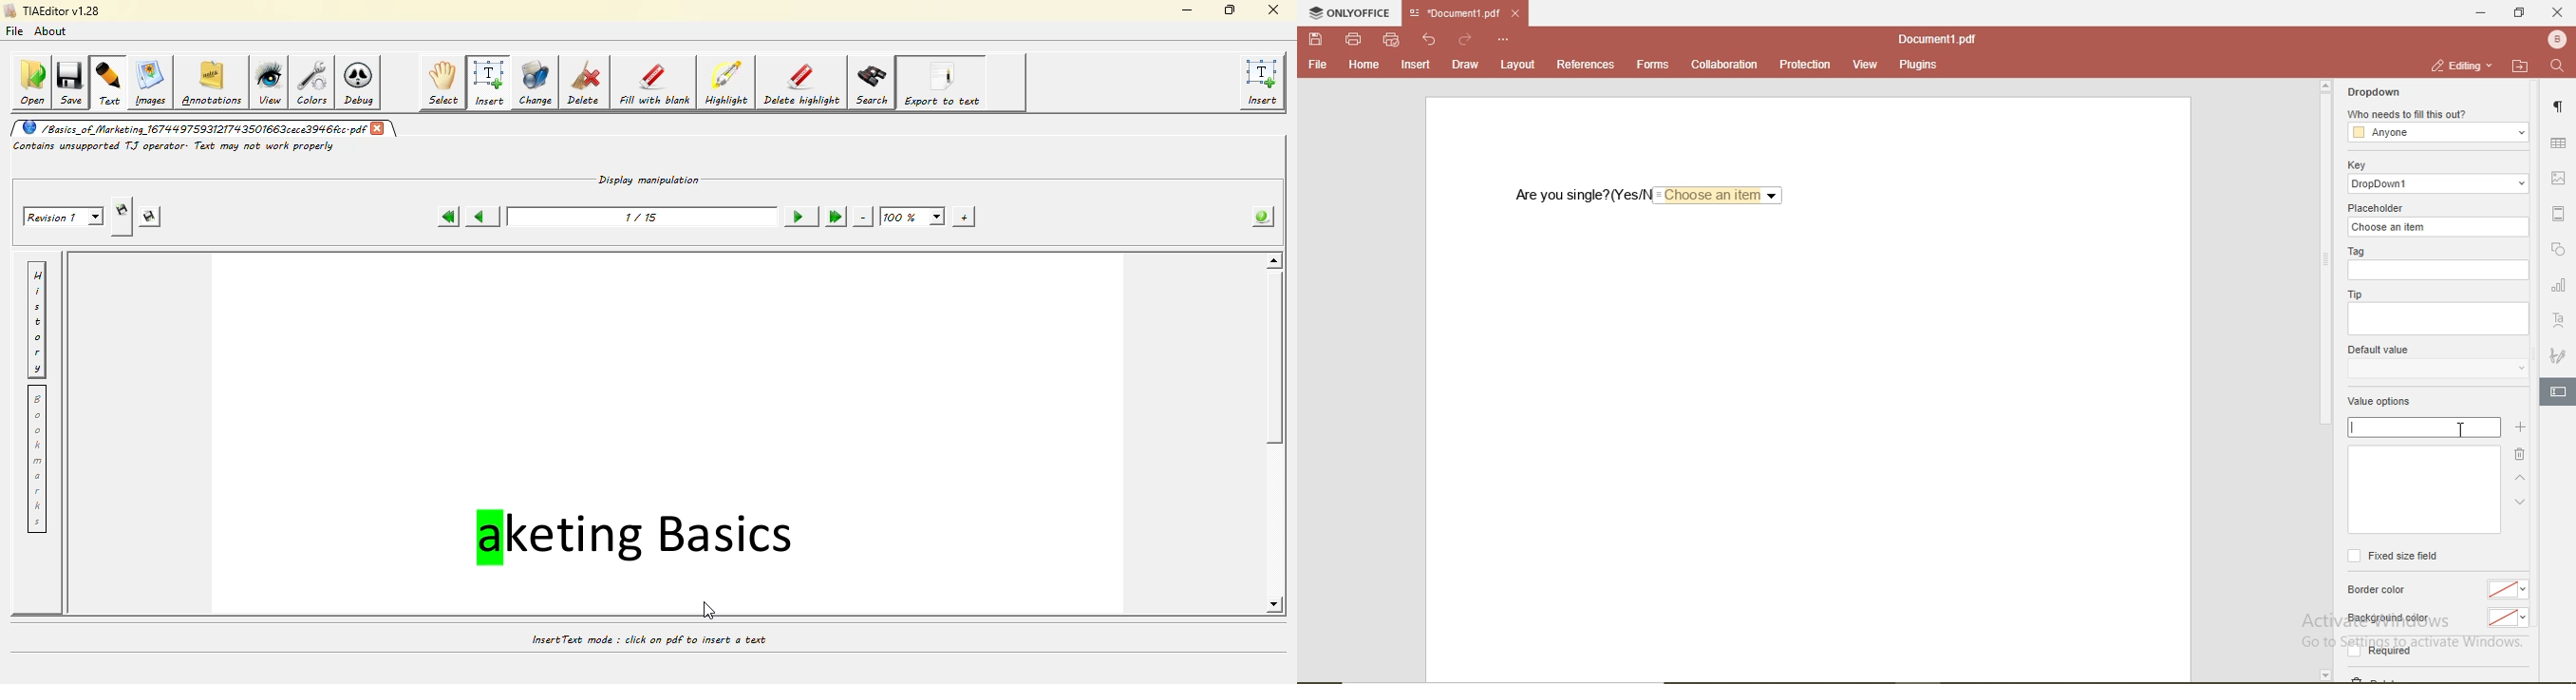 The image size is (2576, 700). I want to click on background color, so click(2393, 618).